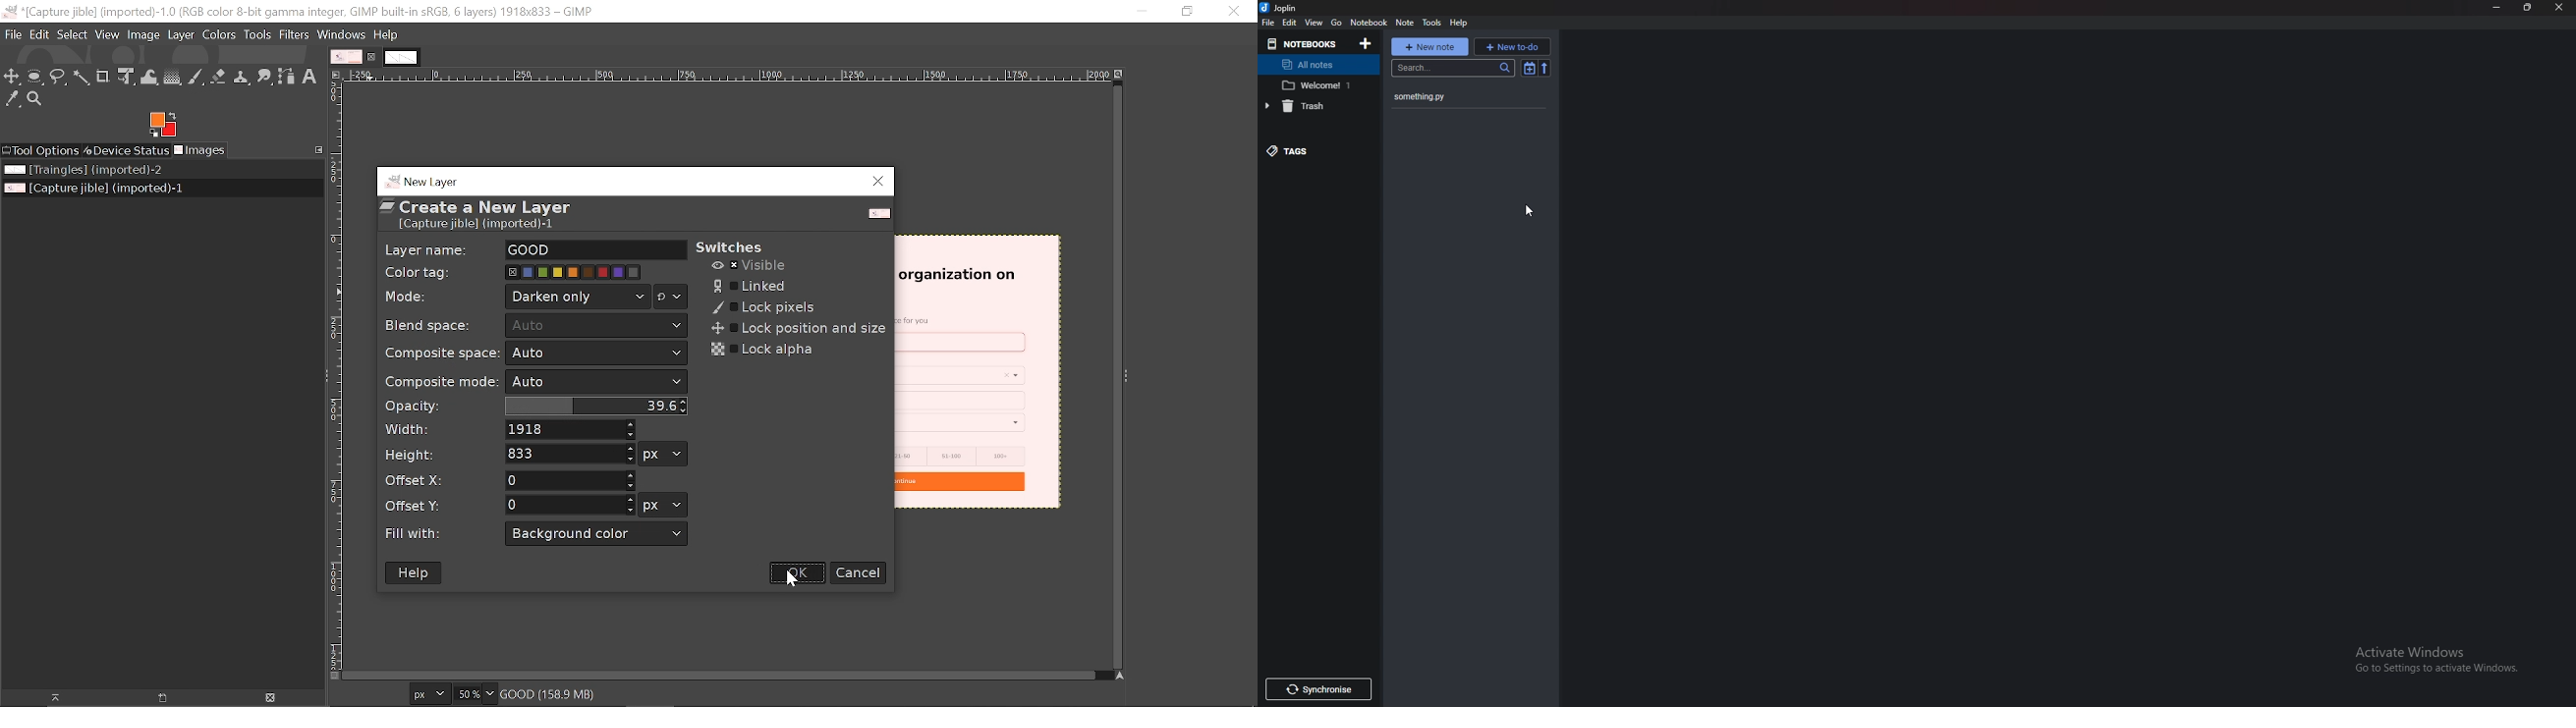 This screenshot has width=2576, height=728. What do you see at coordinates (572, 430) in the screenshot?
I see `Width` at bounding box center [572, 430].